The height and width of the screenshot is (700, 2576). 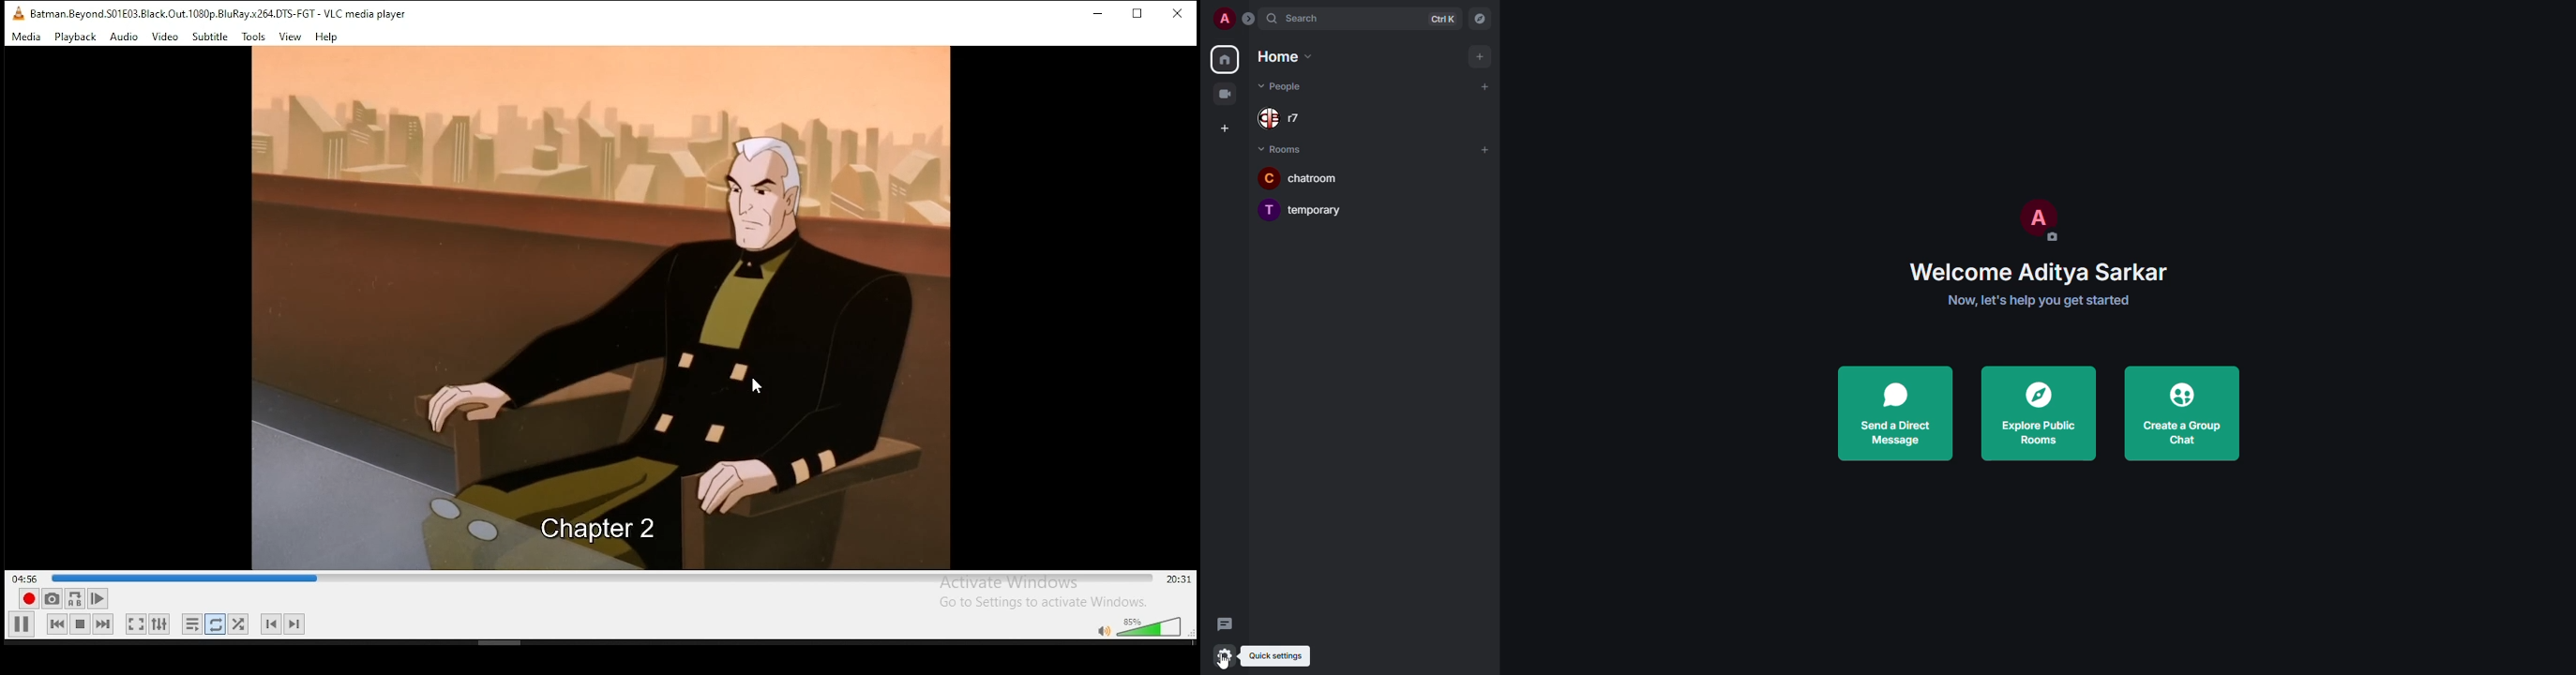 What do you see at coordinates (1223, 94) in the screenshot?
I see `video room` at bounding box center [1223, 94].